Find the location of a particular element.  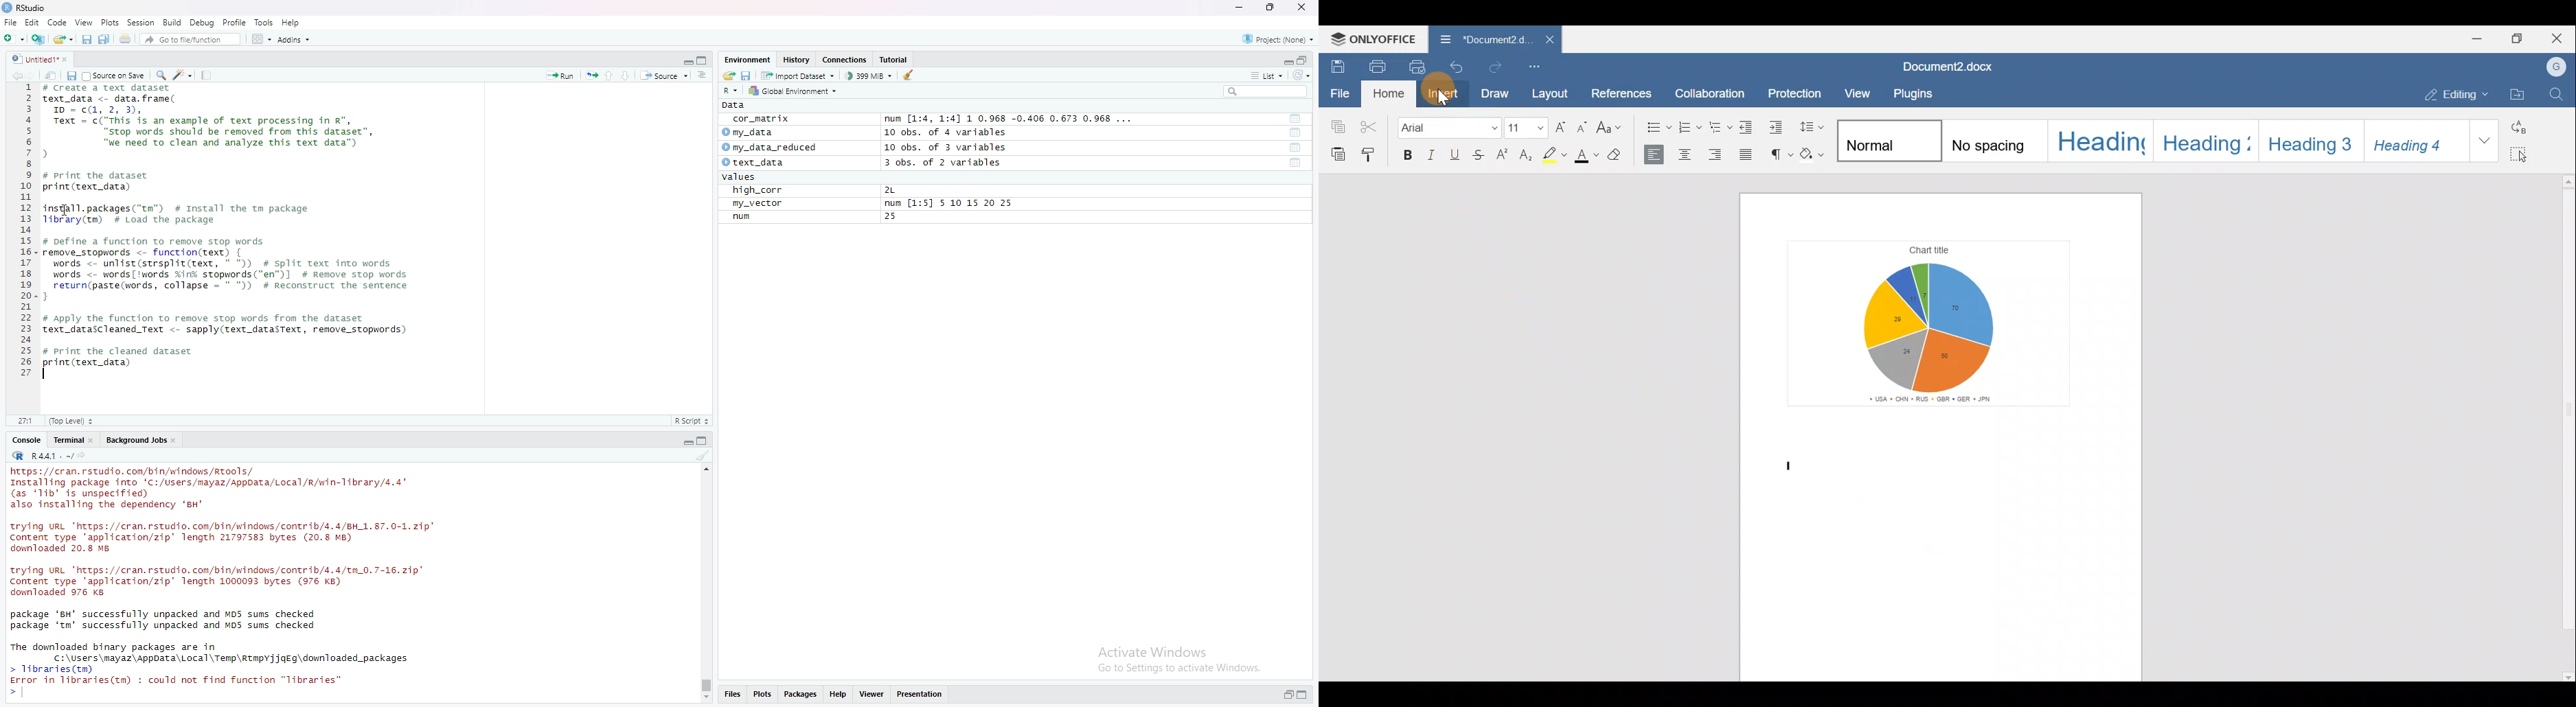

num [1:5] 5 10 15 20 25 is located at coordinates (950, 203).